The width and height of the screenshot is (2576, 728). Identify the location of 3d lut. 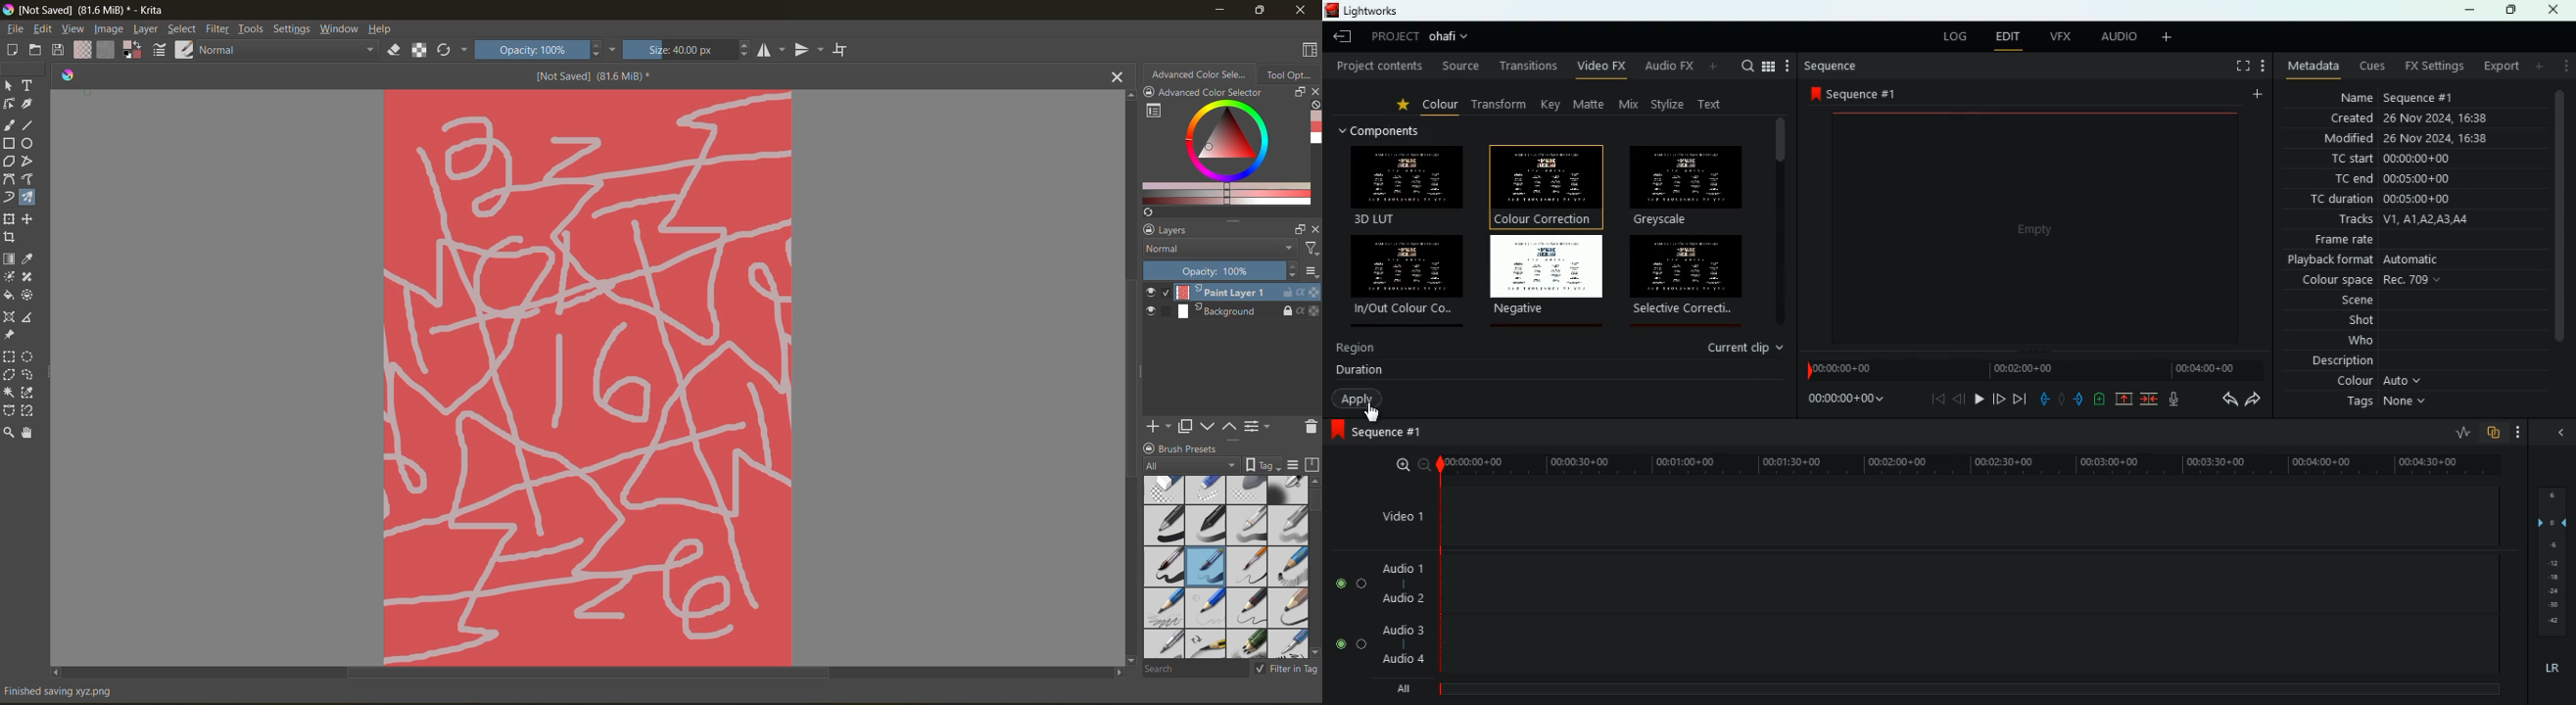
(1408, 185).